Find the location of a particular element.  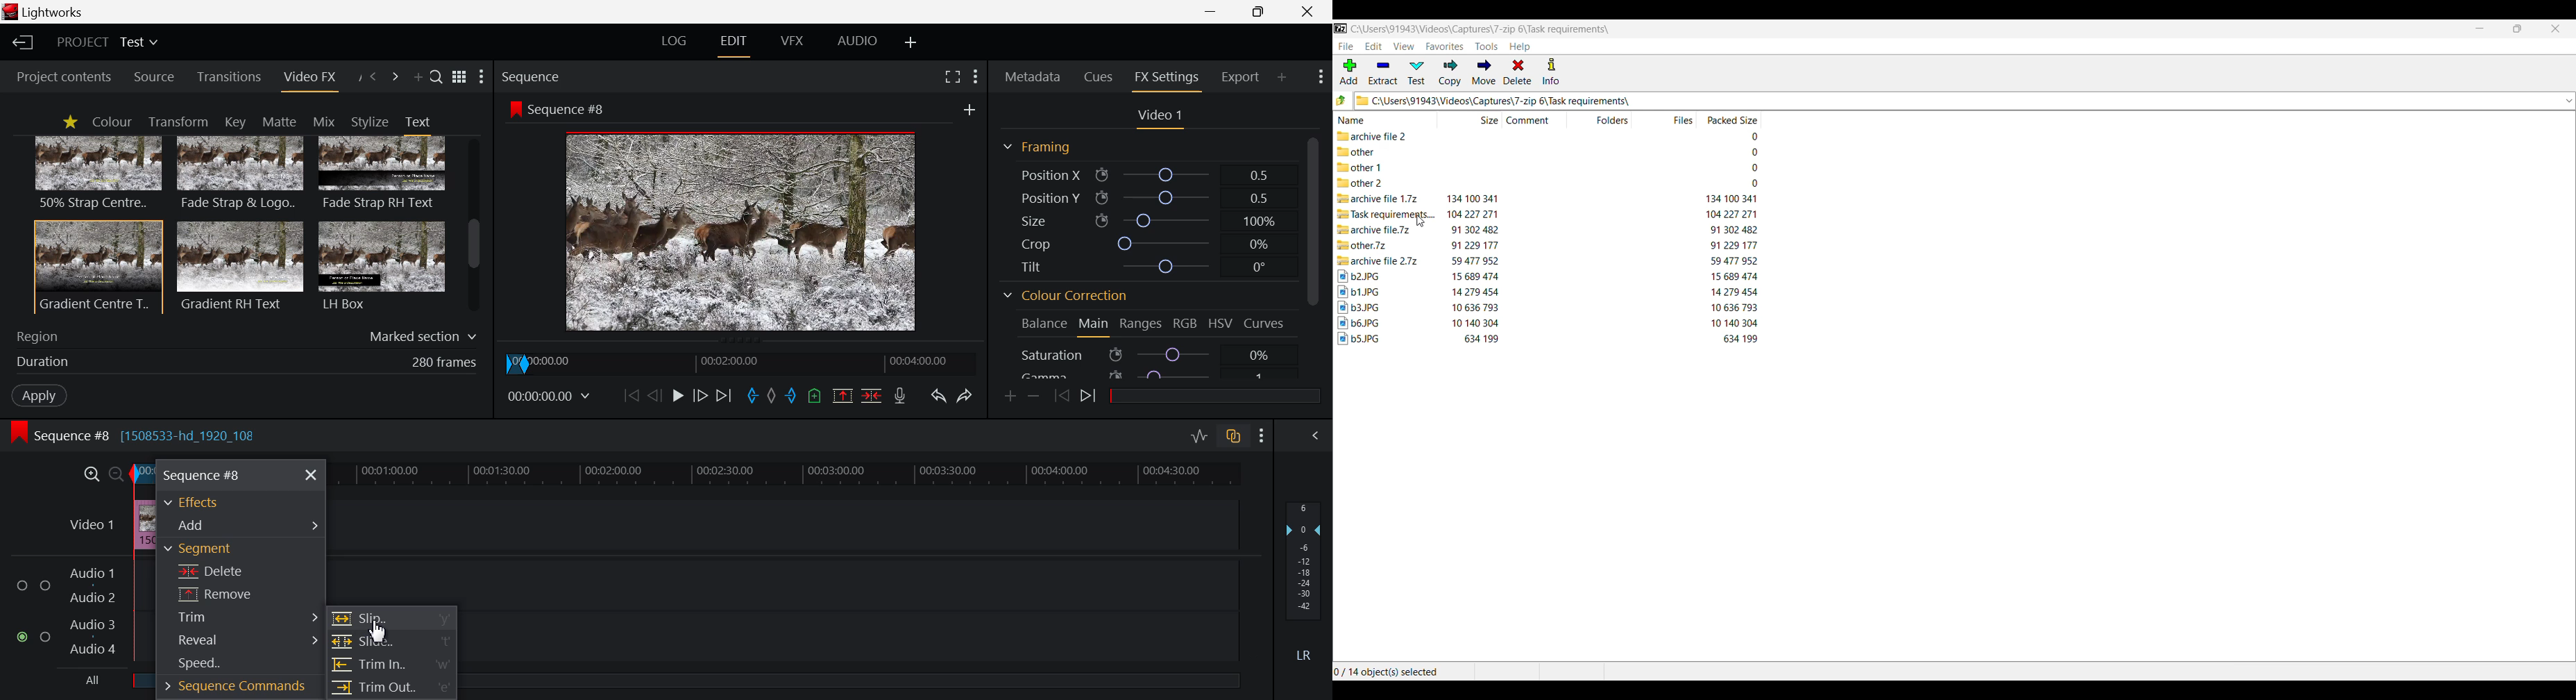

Toggle auto track sync is located at coordinates (1235, 438).